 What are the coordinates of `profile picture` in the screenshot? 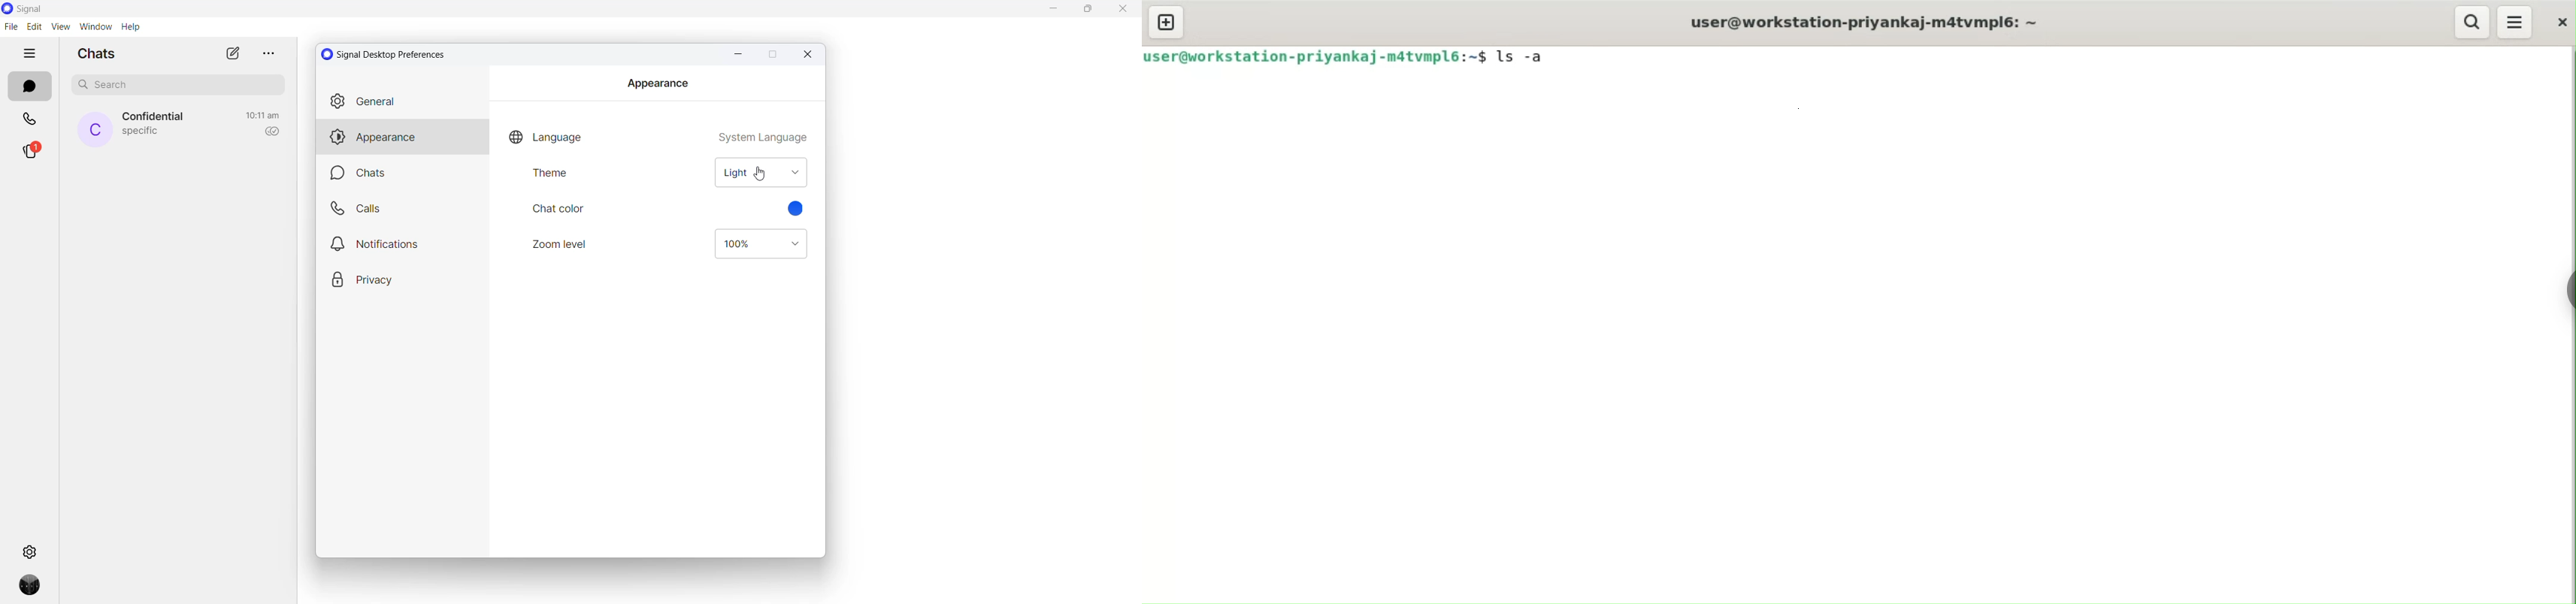 It's located at (33, 589).